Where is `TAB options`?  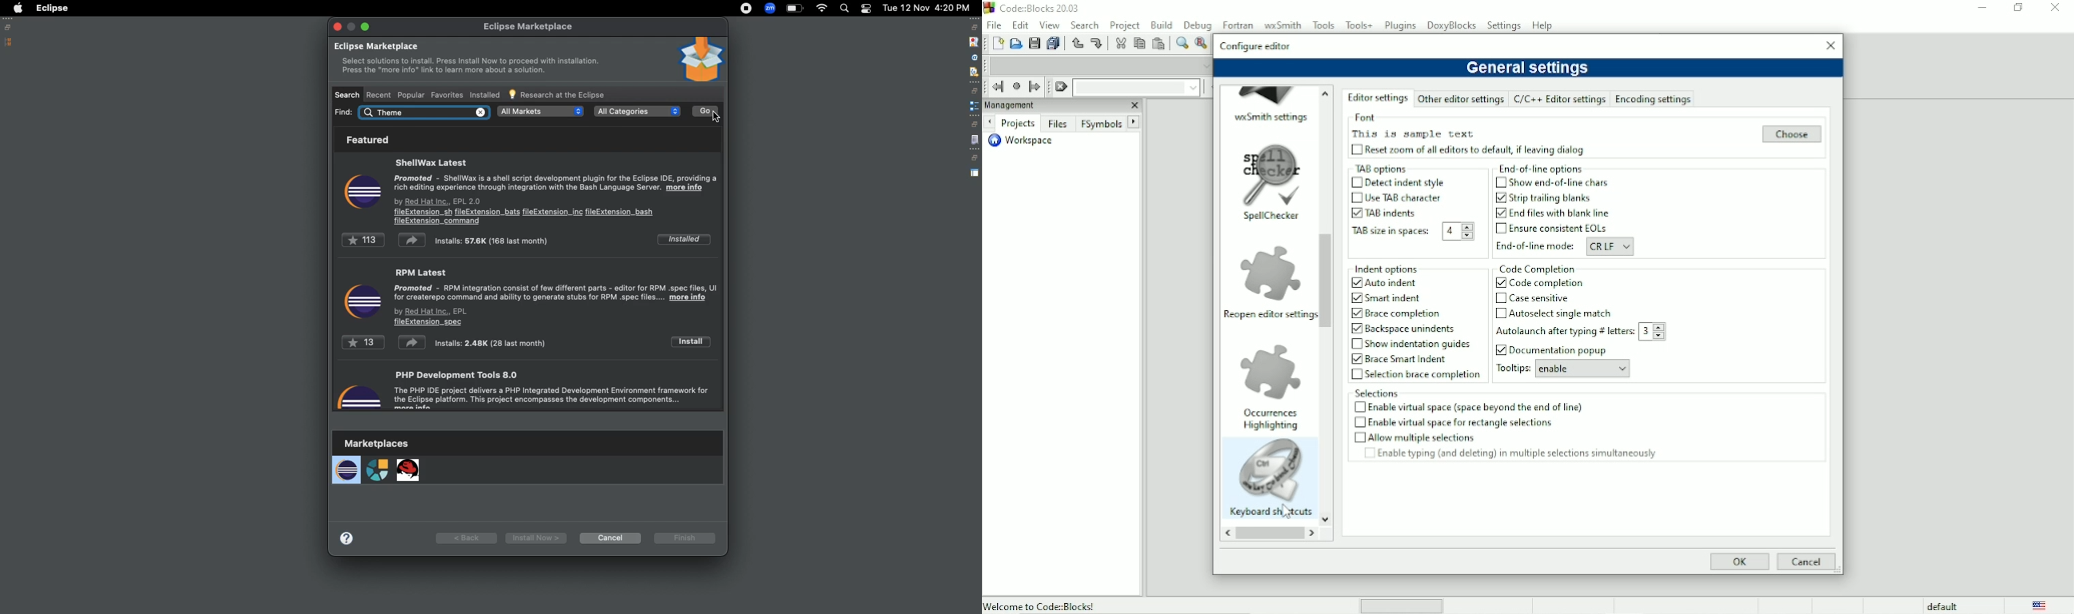
TAB options is located at coordinates (1394, 168).